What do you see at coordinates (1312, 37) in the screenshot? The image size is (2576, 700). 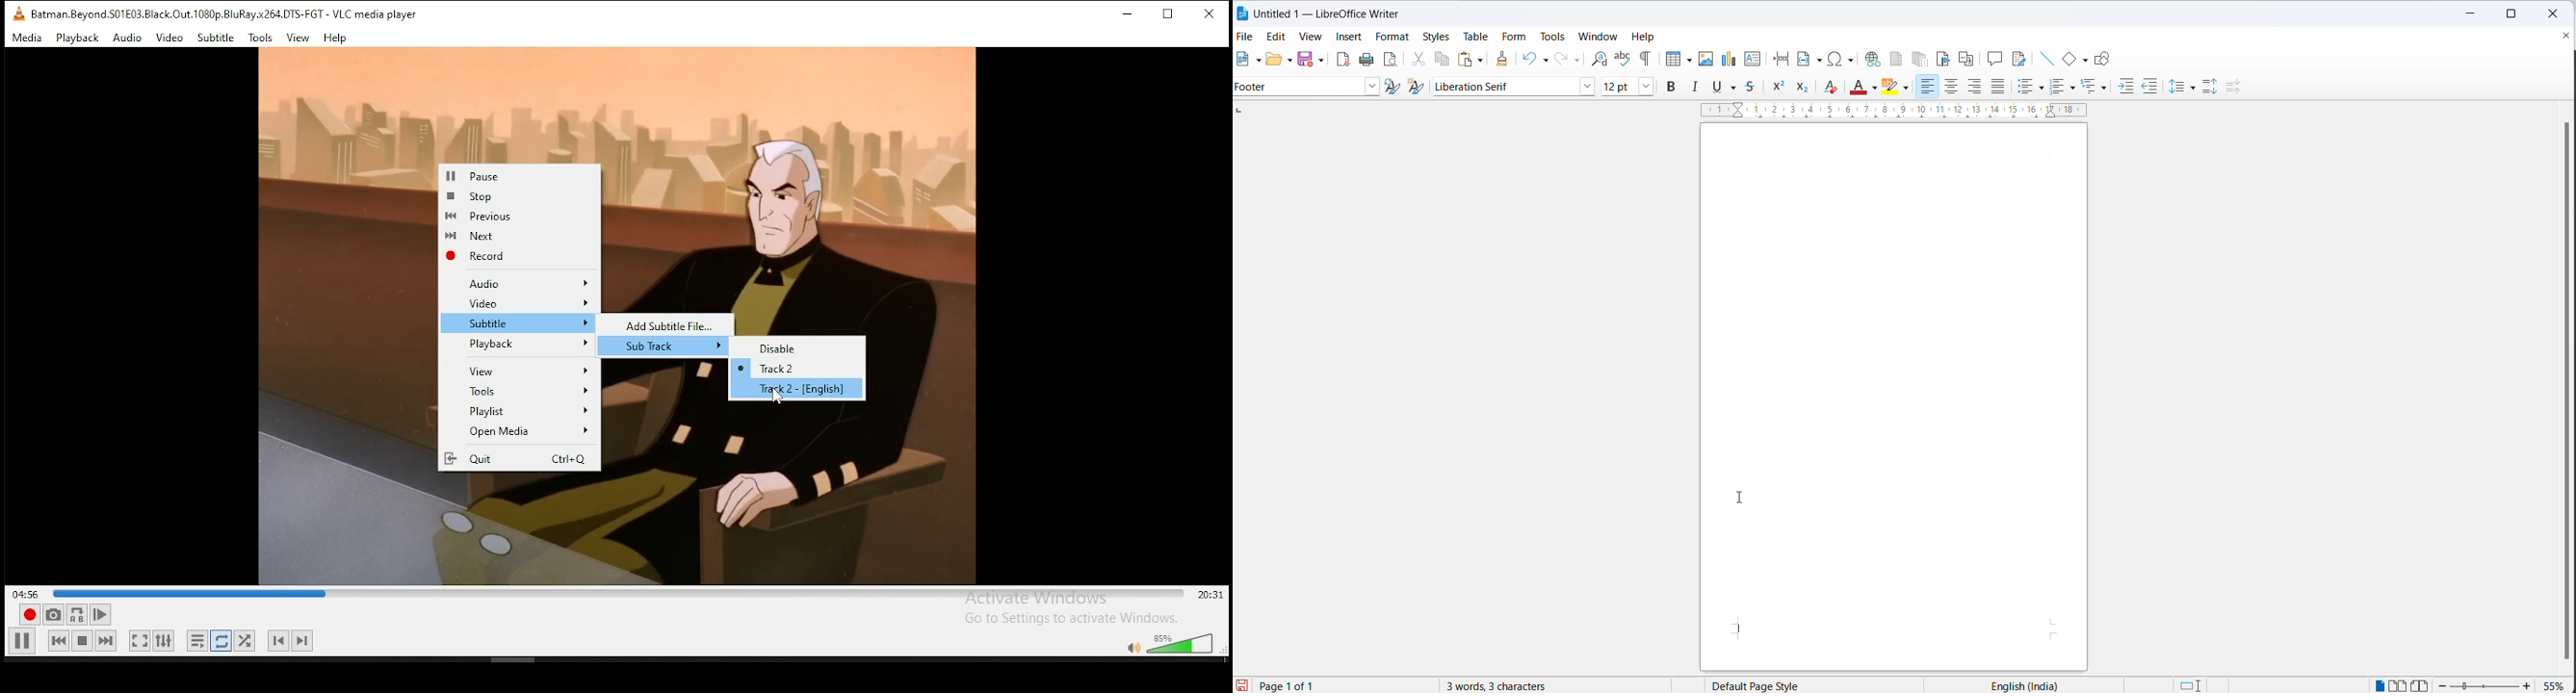 I see `view ` at bounding box center [1312, 37].